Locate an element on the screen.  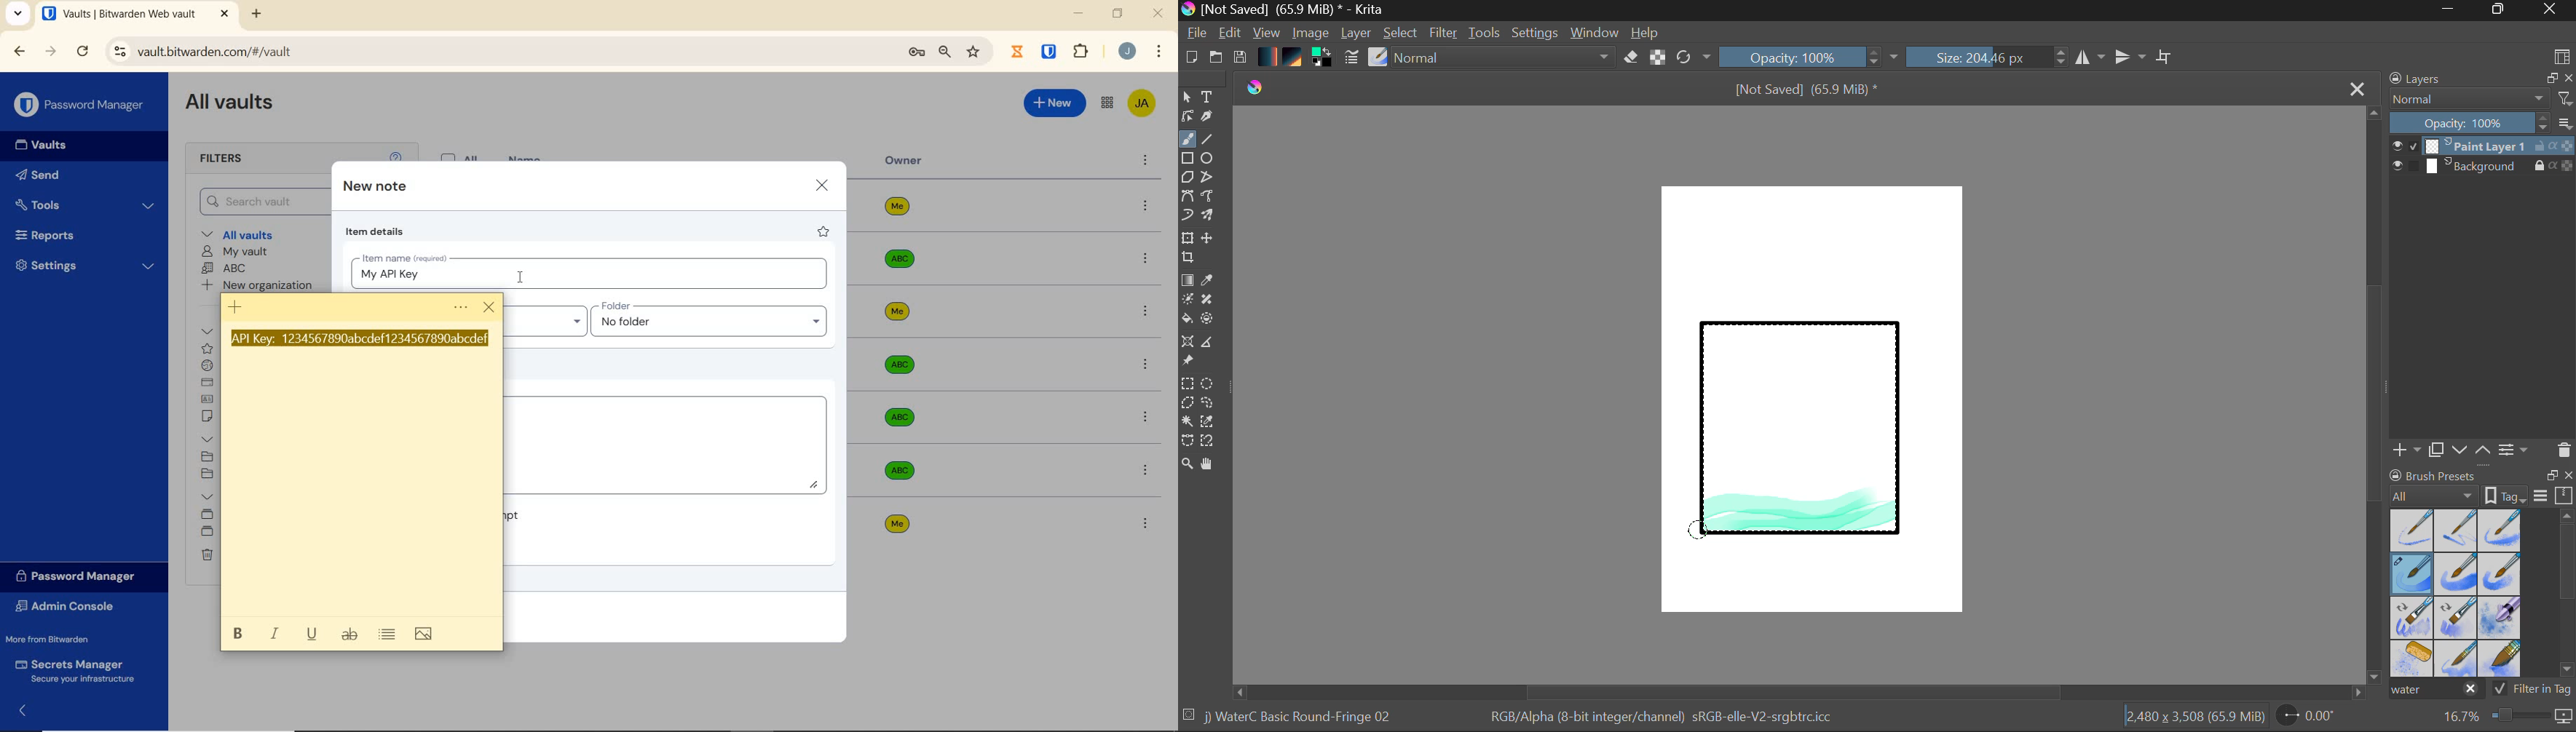
Rectangle is located at coordinates (1188, 159).